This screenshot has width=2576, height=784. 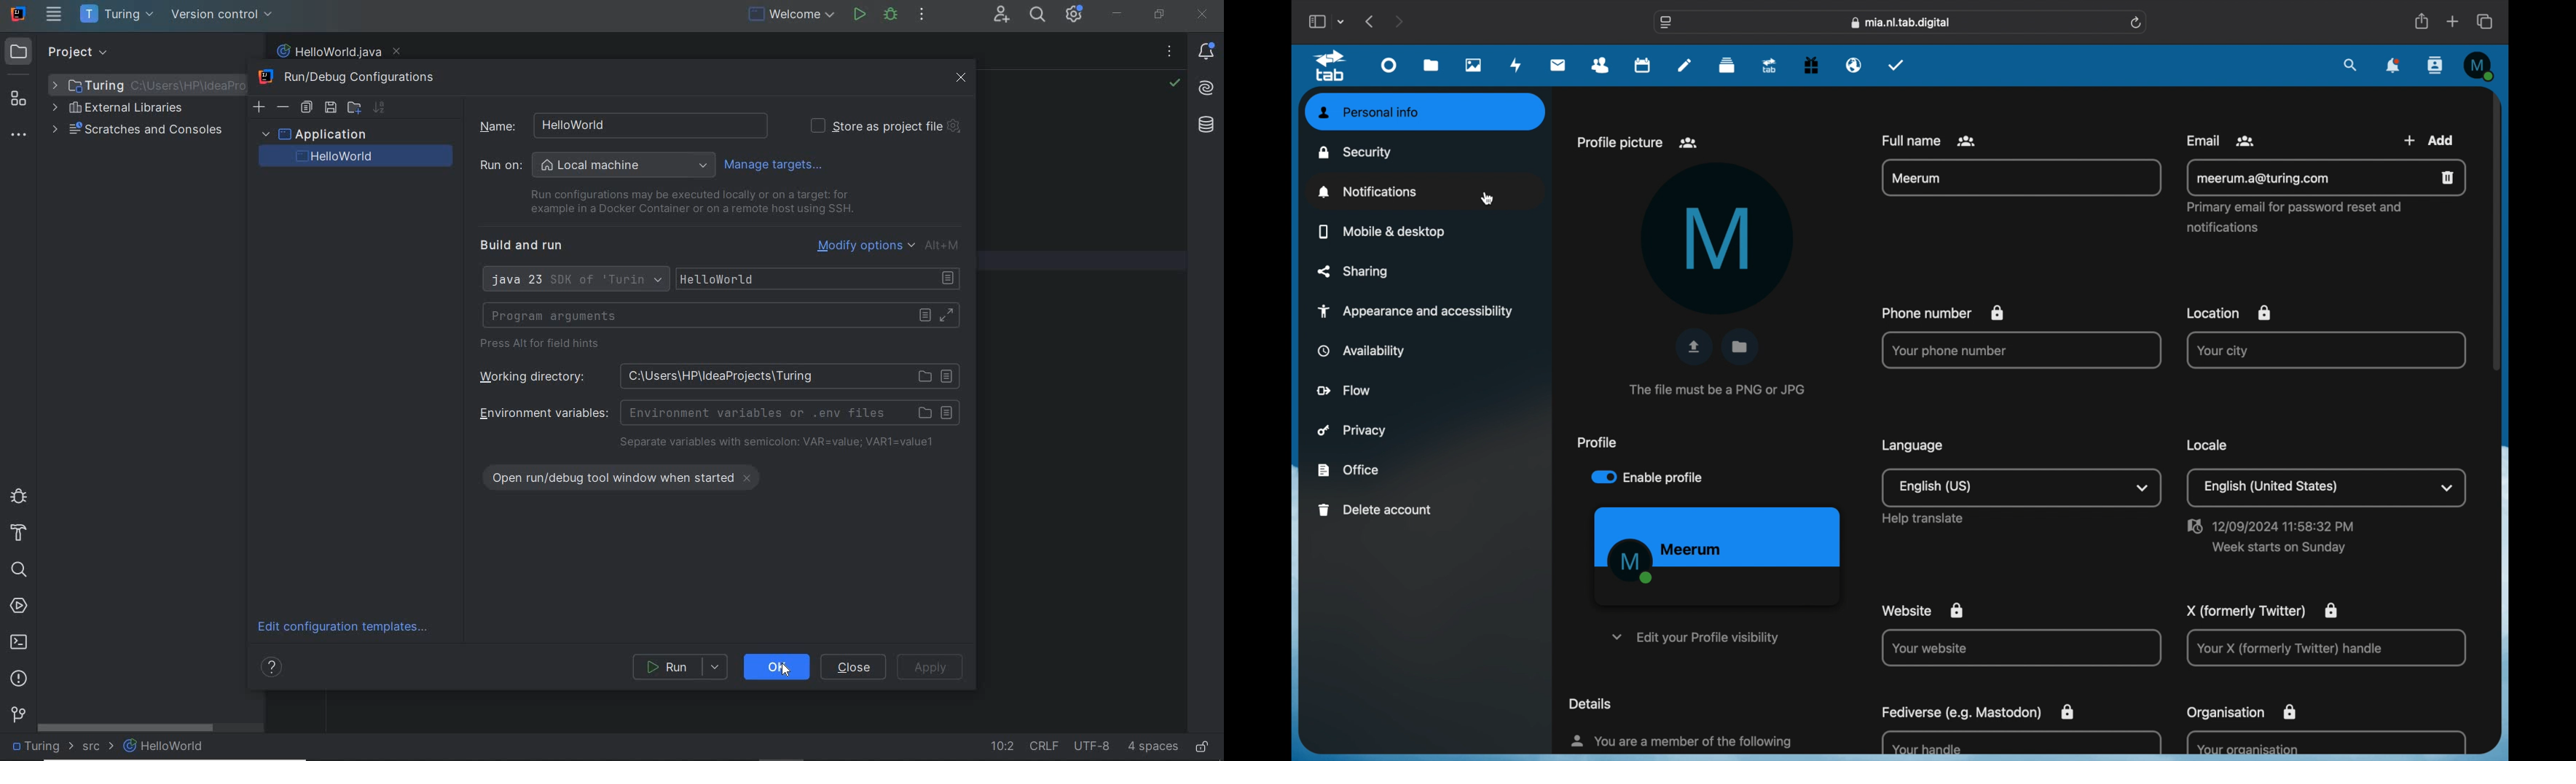 I want to click on CLOSE, so click(x=962, y=78).